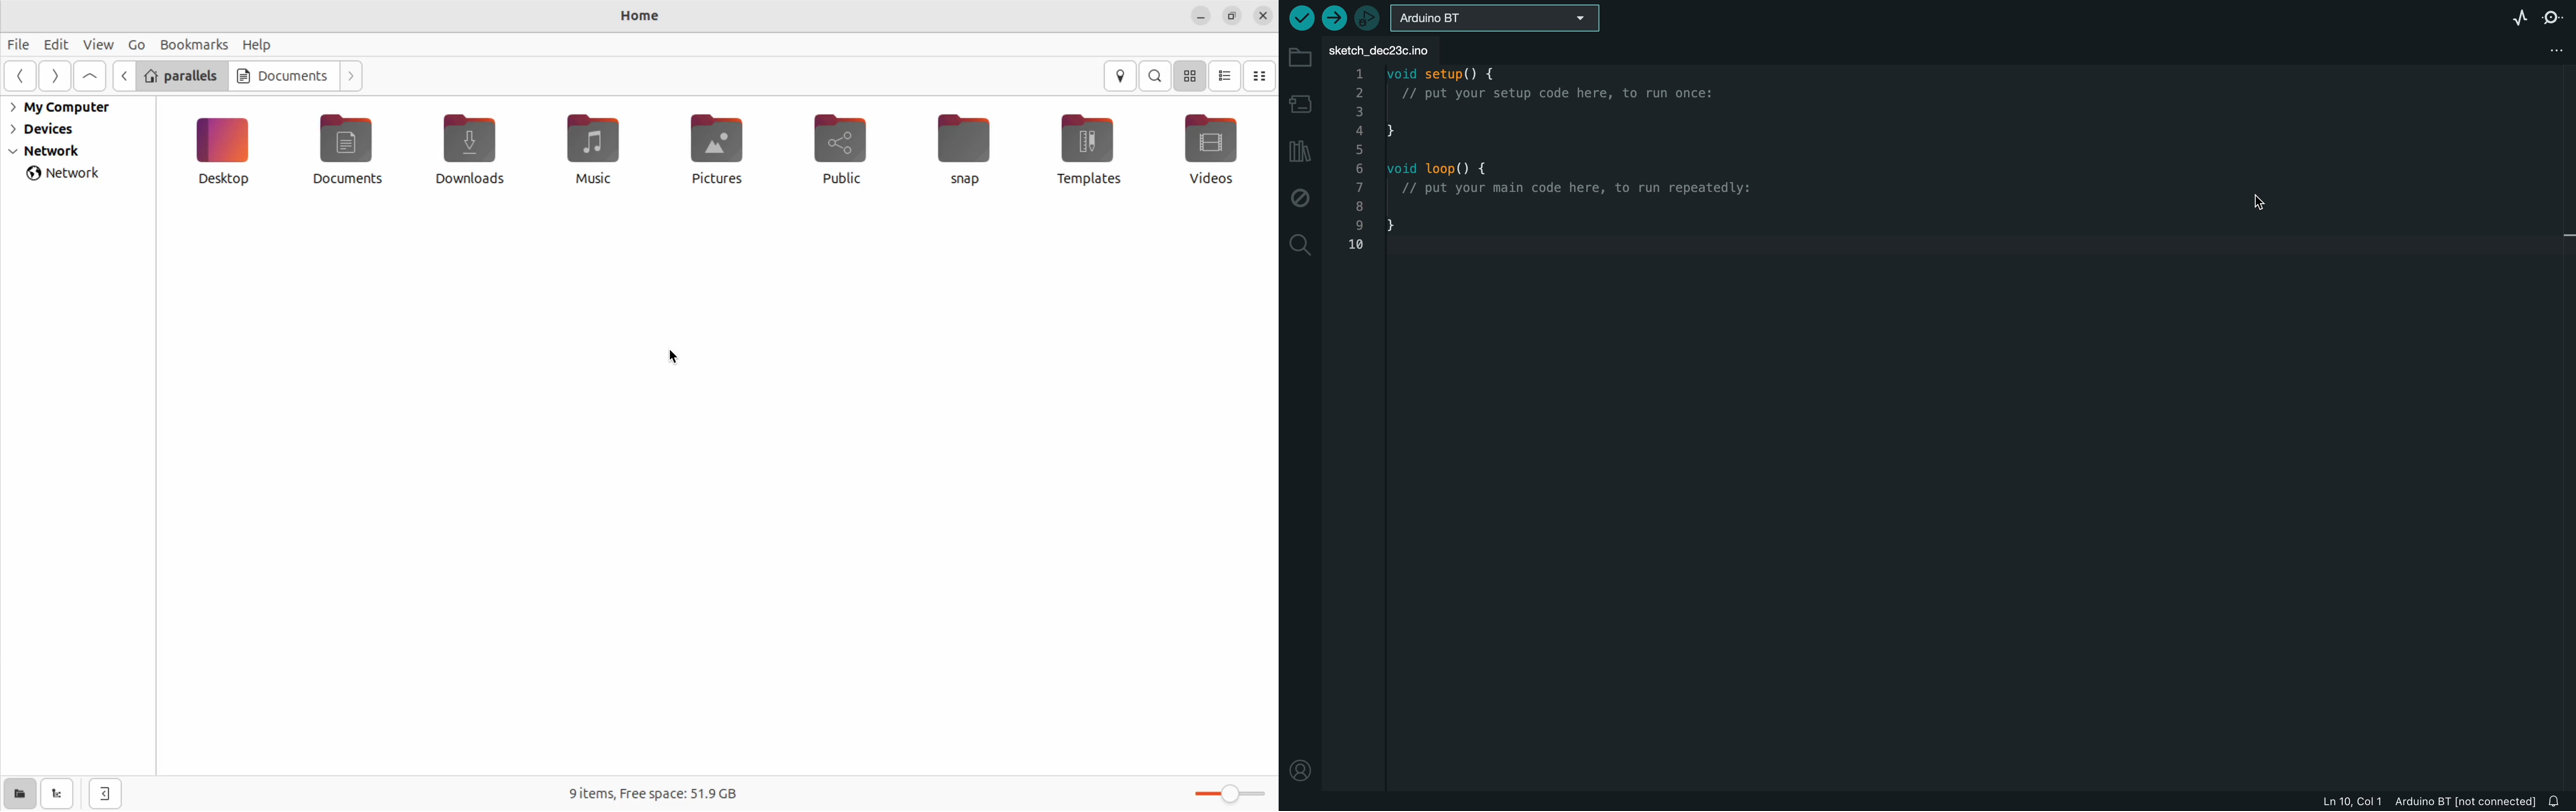  Describe the element at coordinates (1300, 104) in the screenshot. I see `board manager` at that location.